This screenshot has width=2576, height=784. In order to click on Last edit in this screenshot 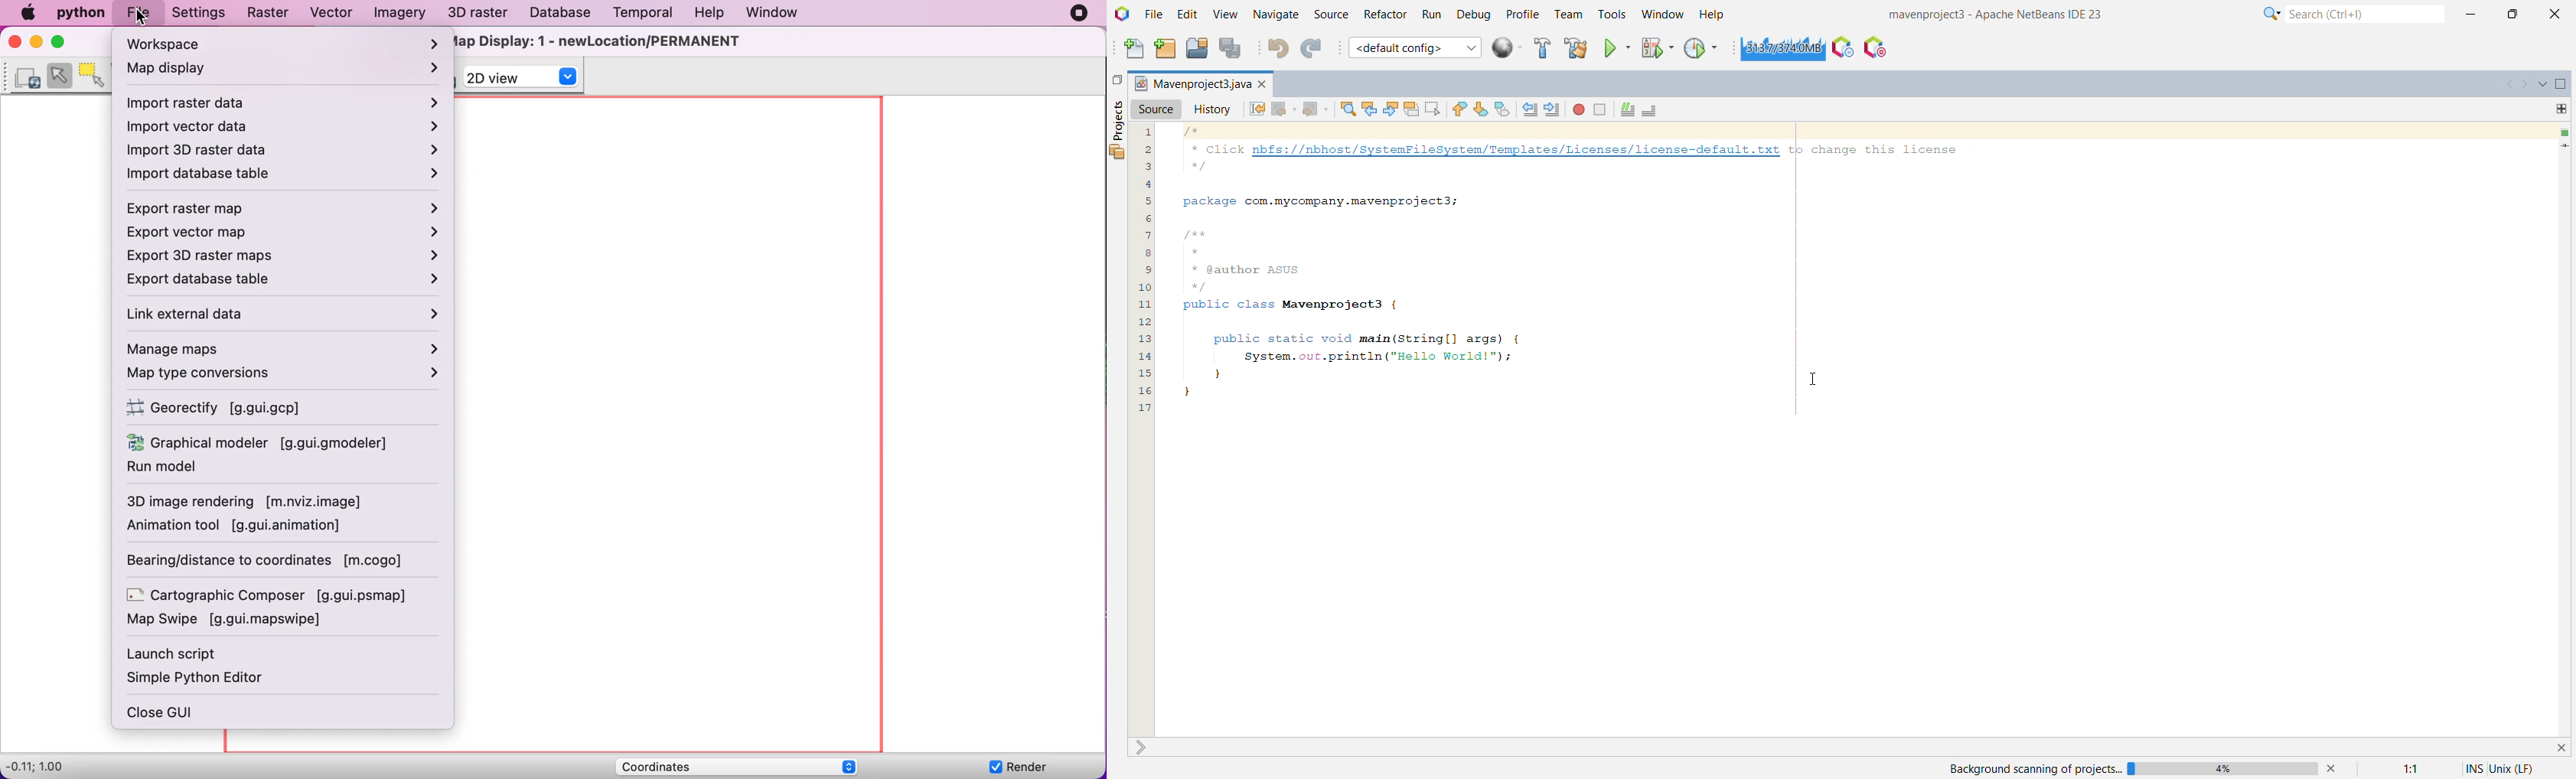, I will do `click(1257, 109)`.